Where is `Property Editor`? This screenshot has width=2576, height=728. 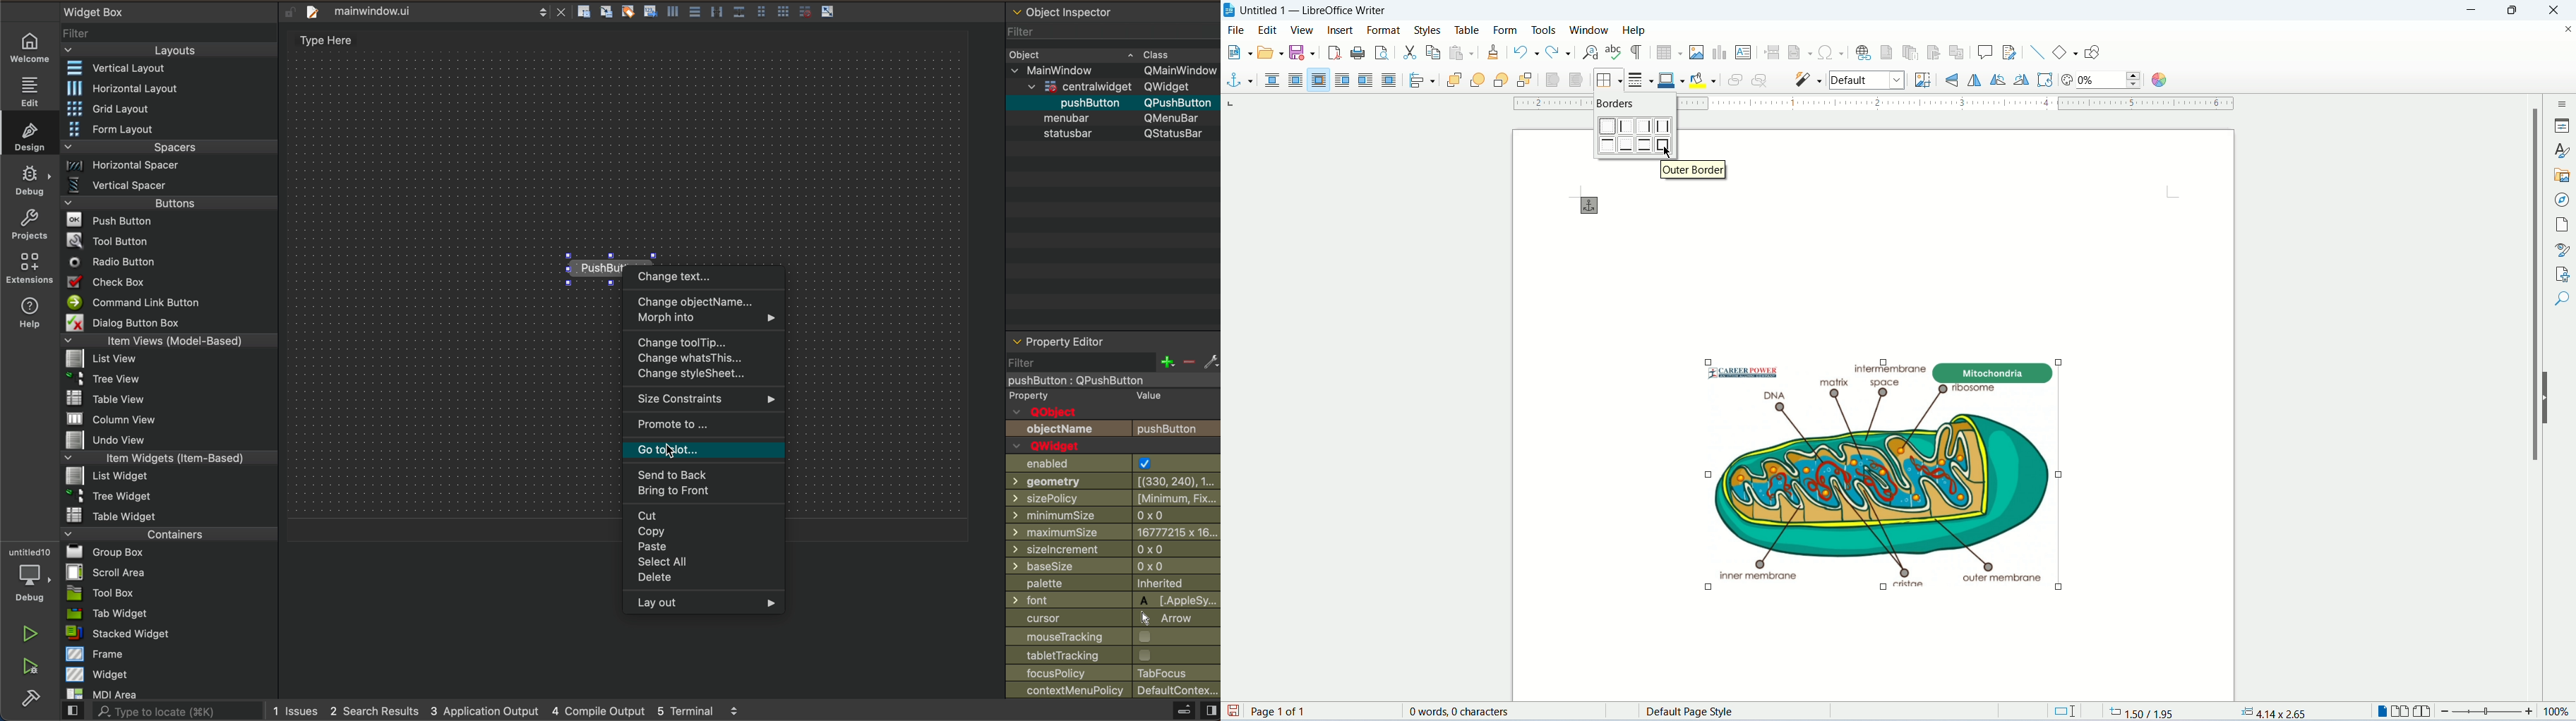 Property Editor is located at coordinates (1060, 341).